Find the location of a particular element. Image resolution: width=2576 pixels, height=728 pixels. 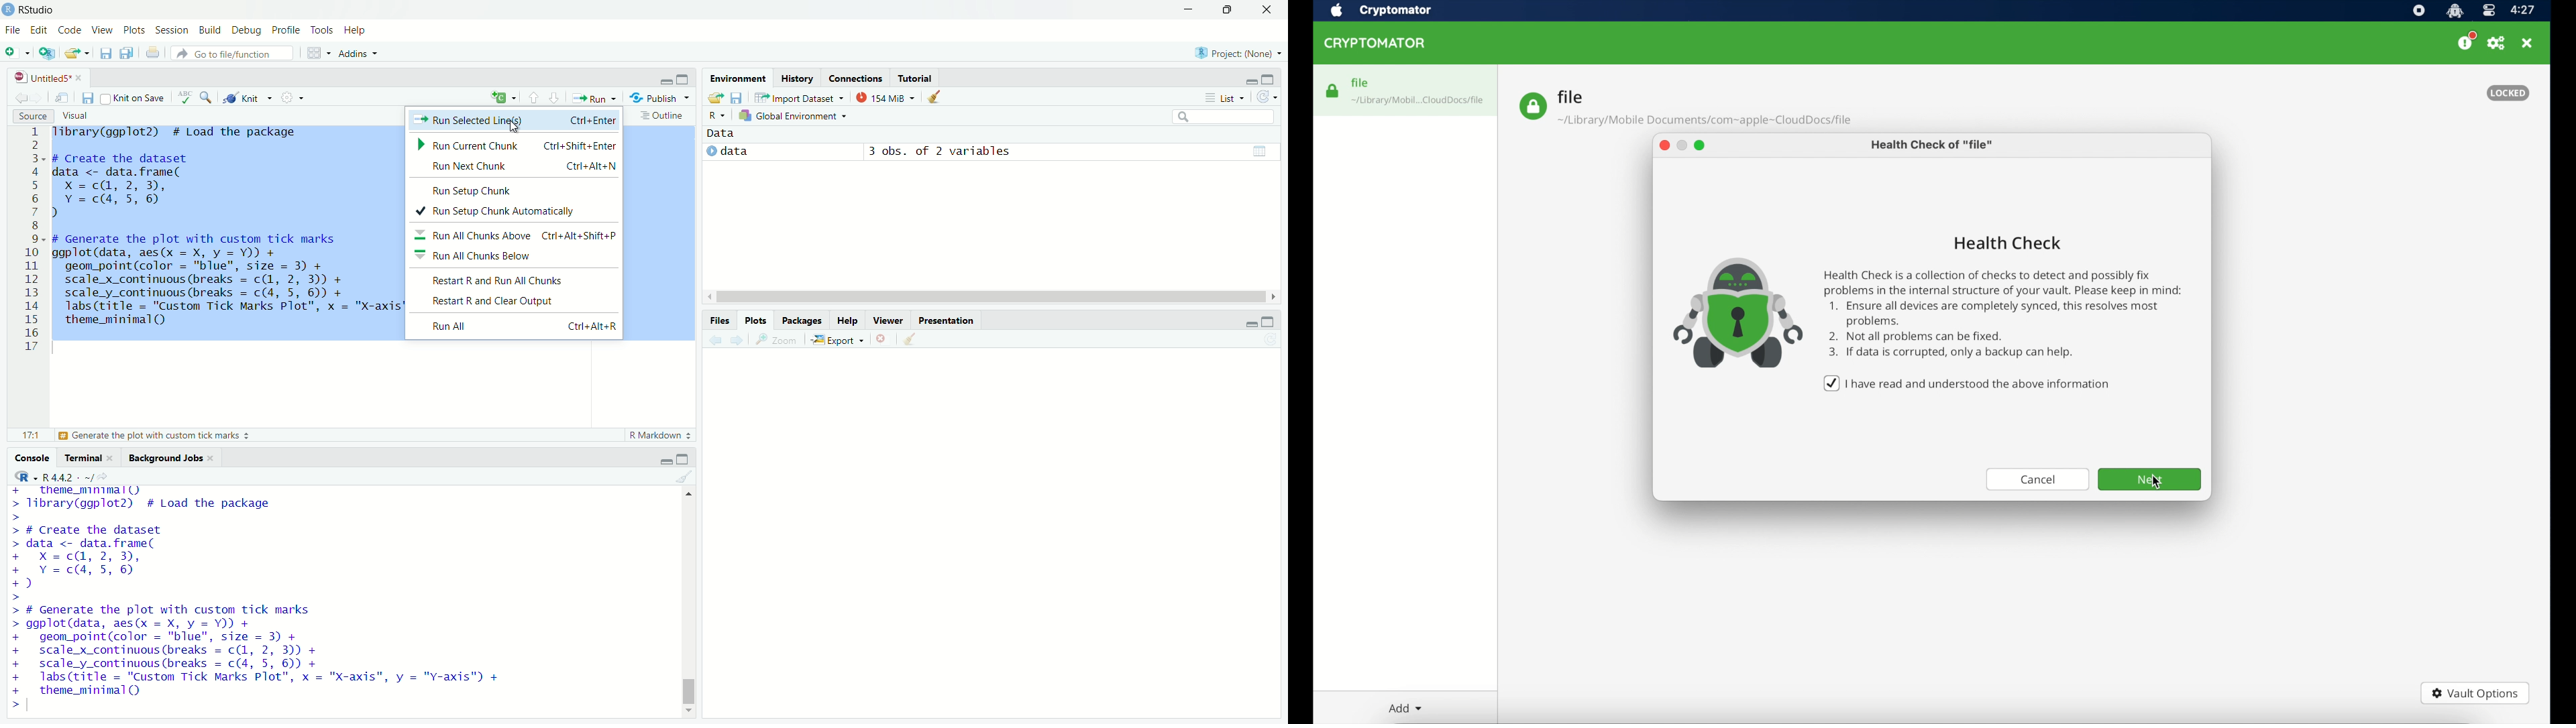

file is located at coordinates (12, 31).